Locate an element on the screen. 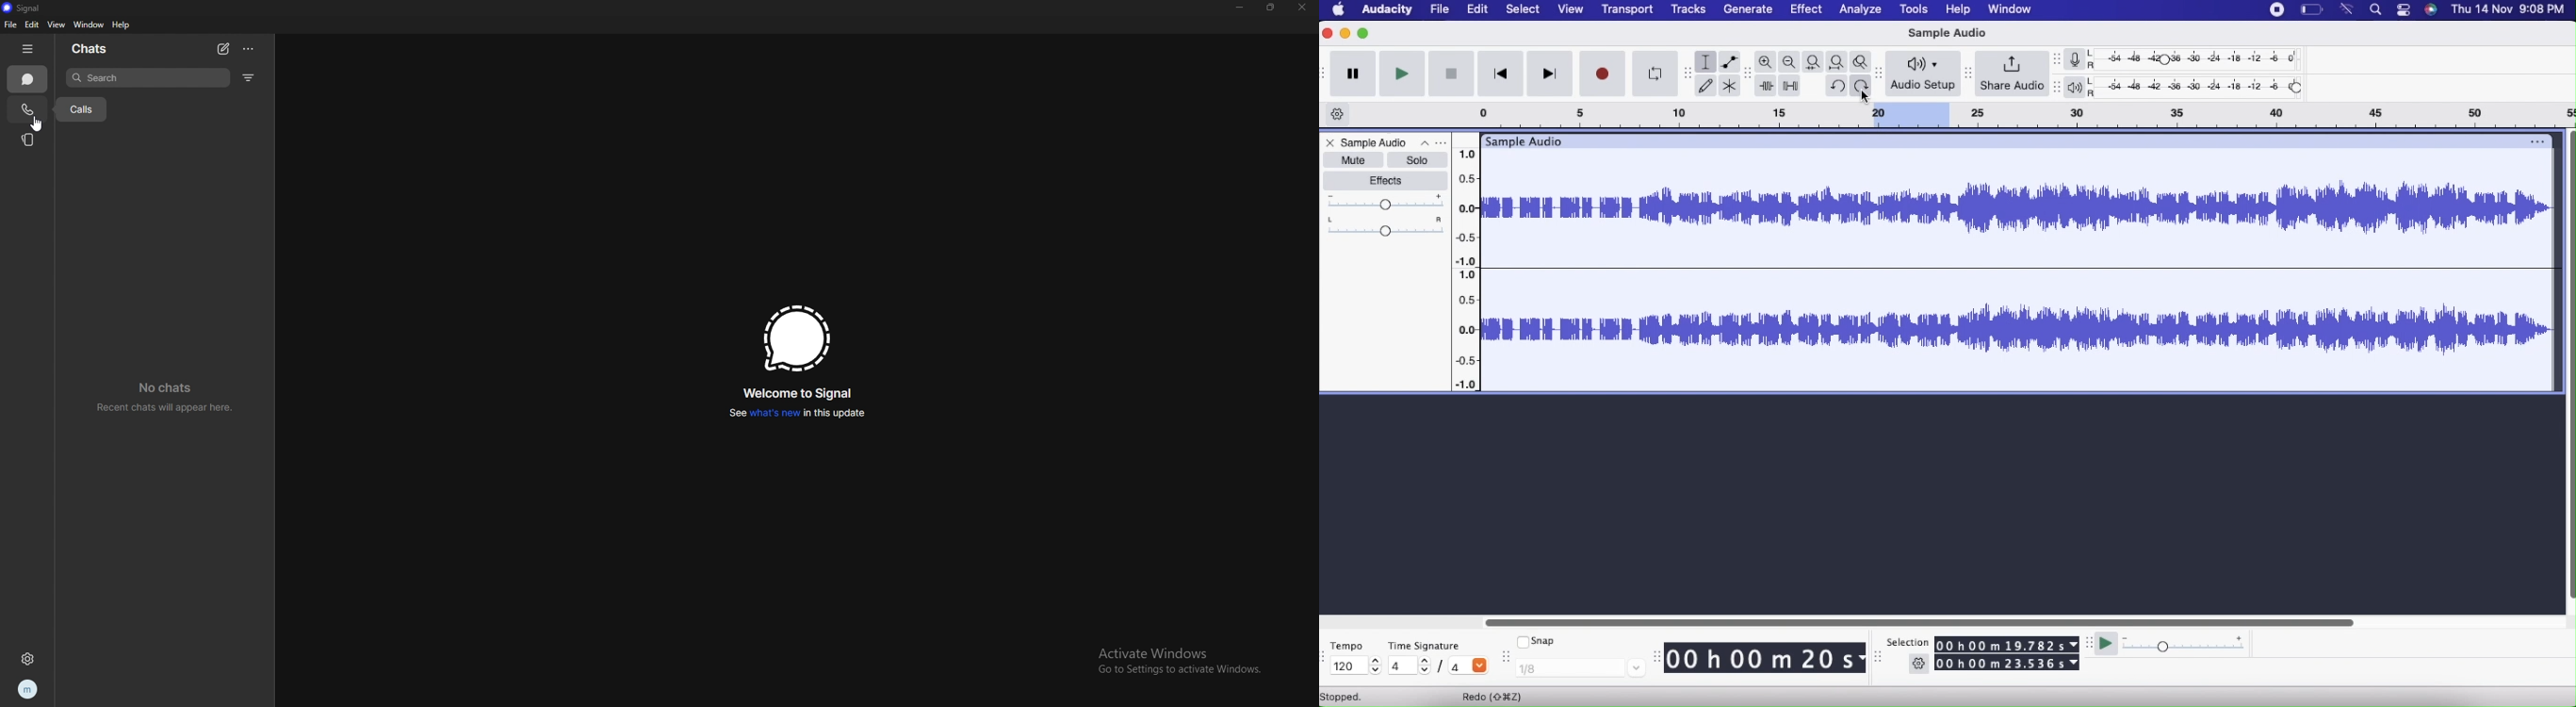  cursor is located at coordinates (1864, 98).